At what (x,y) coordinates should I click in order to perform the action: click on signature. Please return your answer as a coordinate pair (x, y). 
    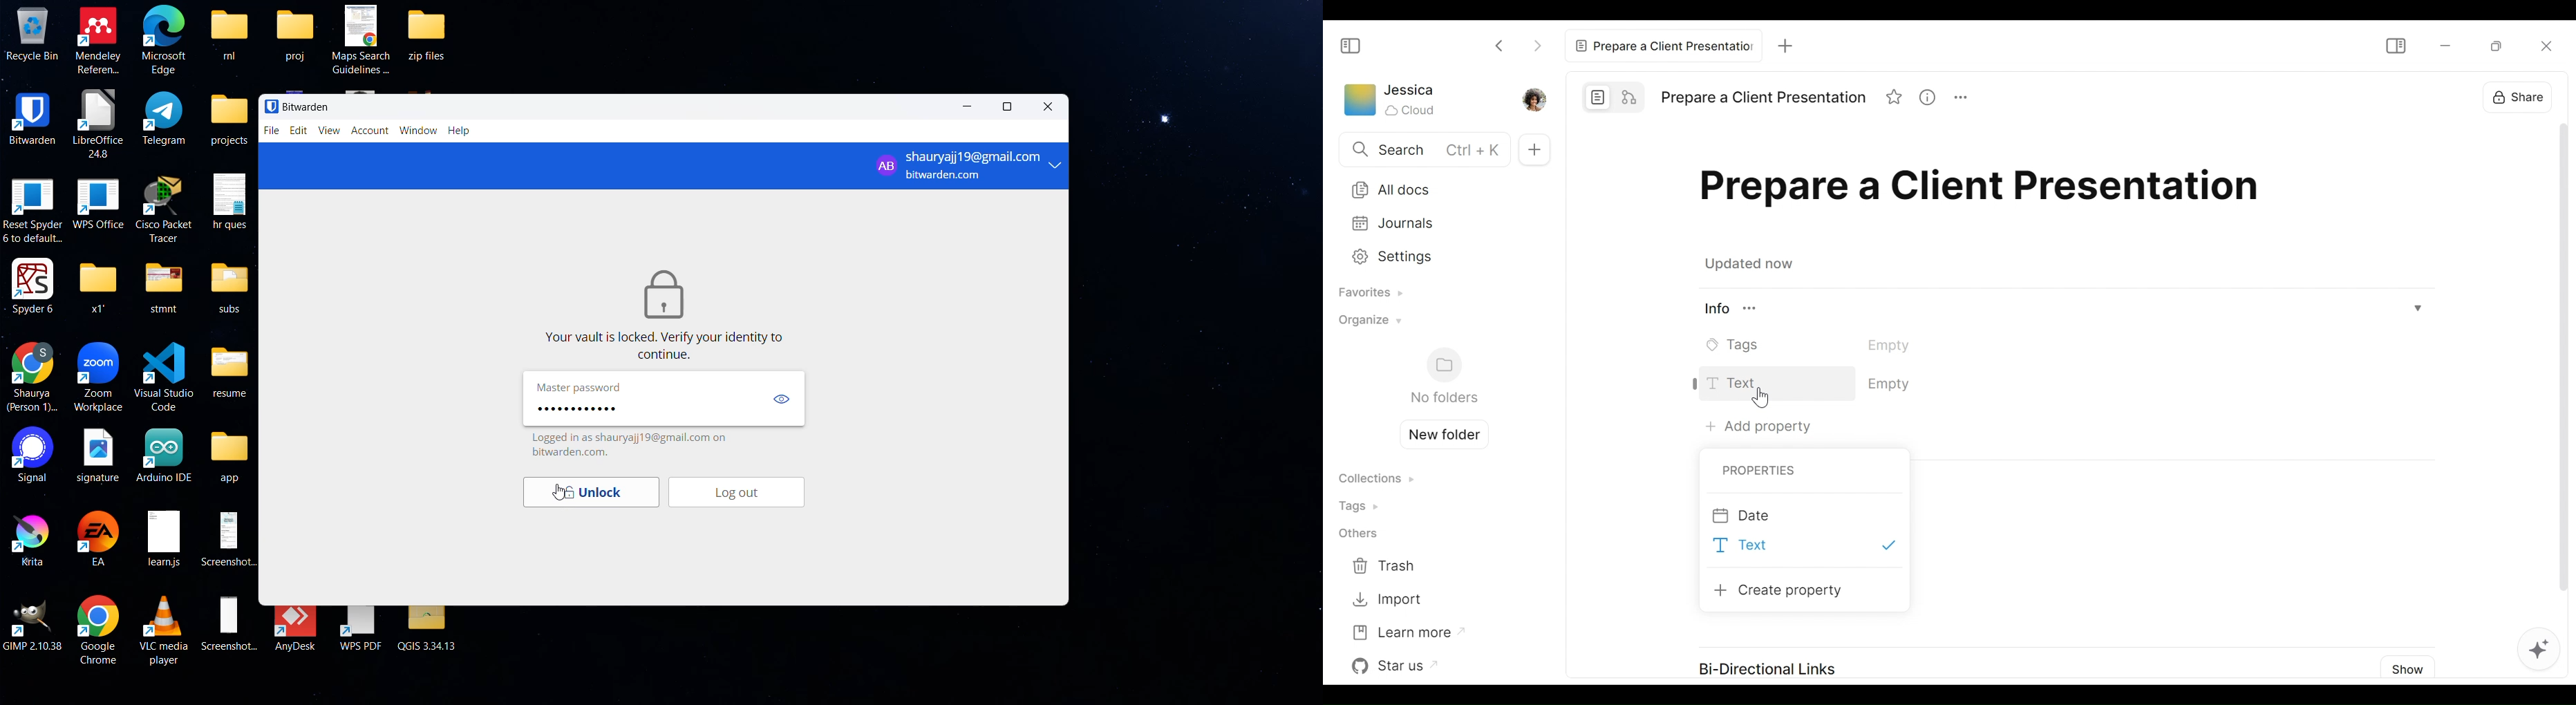
    Looking at the image, I should click on (97, 455).